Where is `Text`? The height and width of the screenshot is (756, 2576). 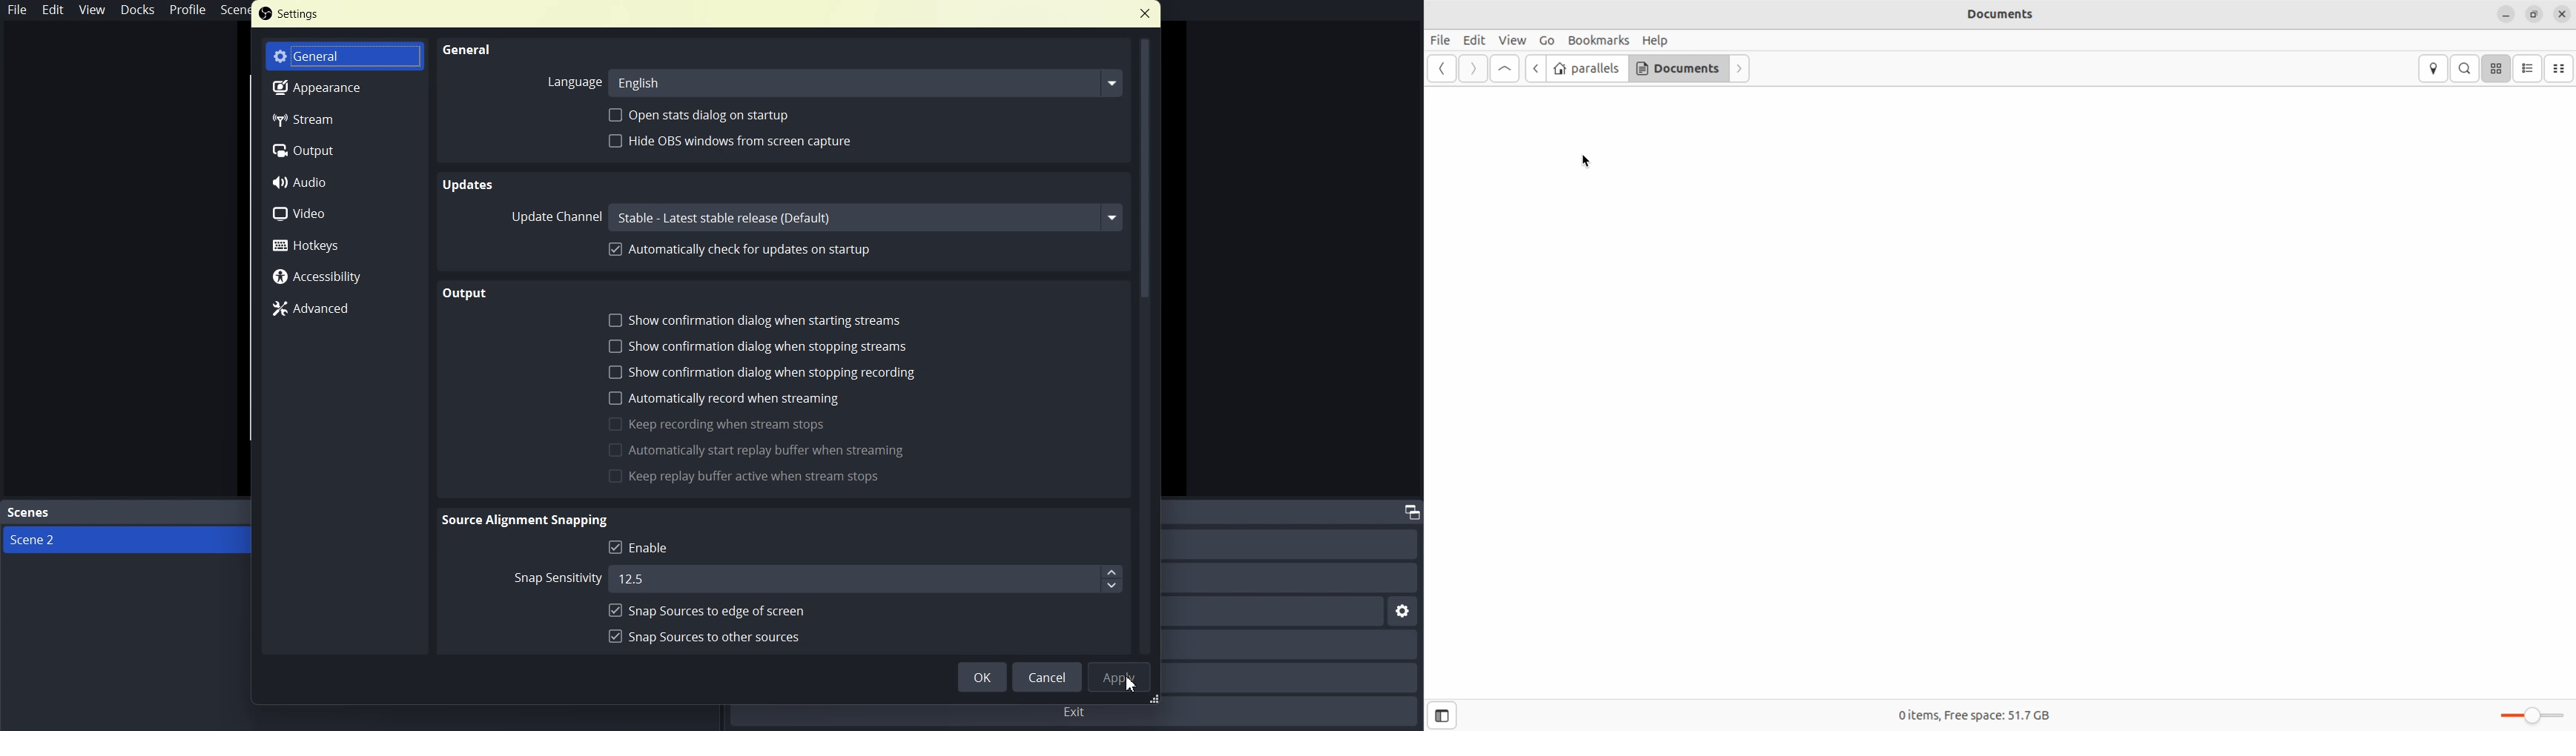
Text is located at coordinates (470, 185).